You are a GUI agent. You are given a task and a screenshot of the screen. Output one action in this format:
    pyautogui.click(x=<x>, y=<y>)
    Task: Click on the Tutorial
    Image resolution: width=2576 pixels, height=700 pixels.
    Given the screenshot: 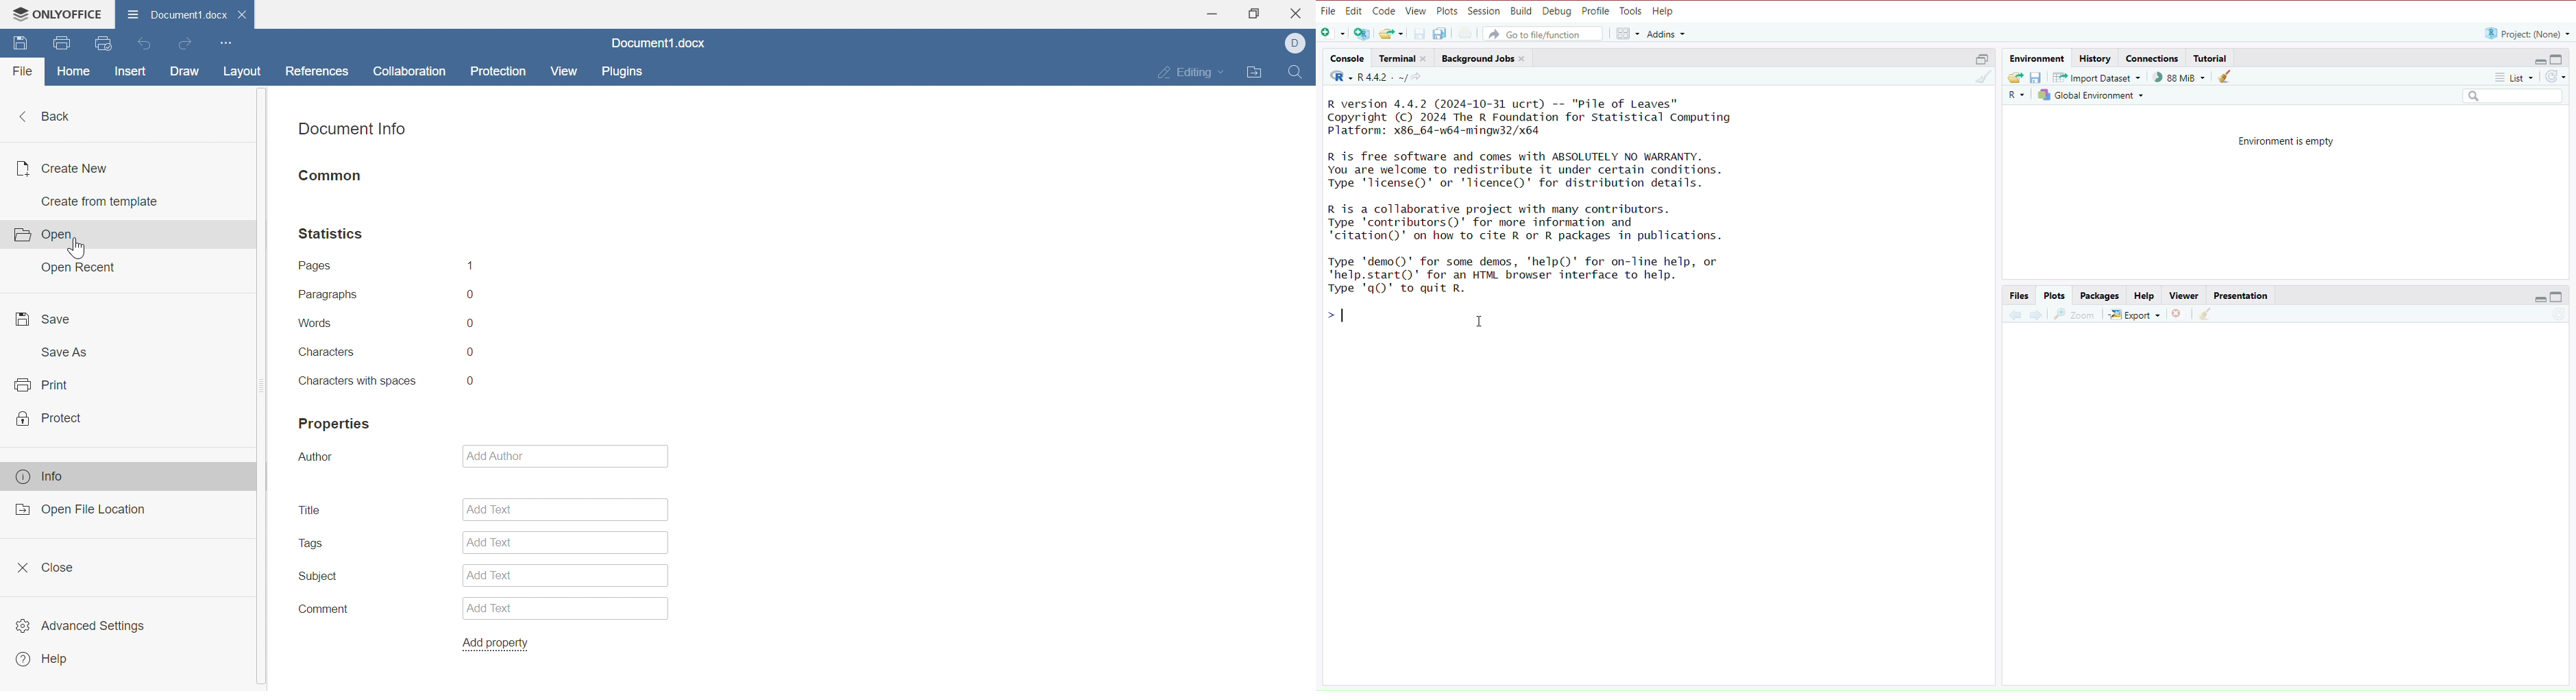 What is the action you would take?
    pyautogui.click(x=2213, y=57)
    